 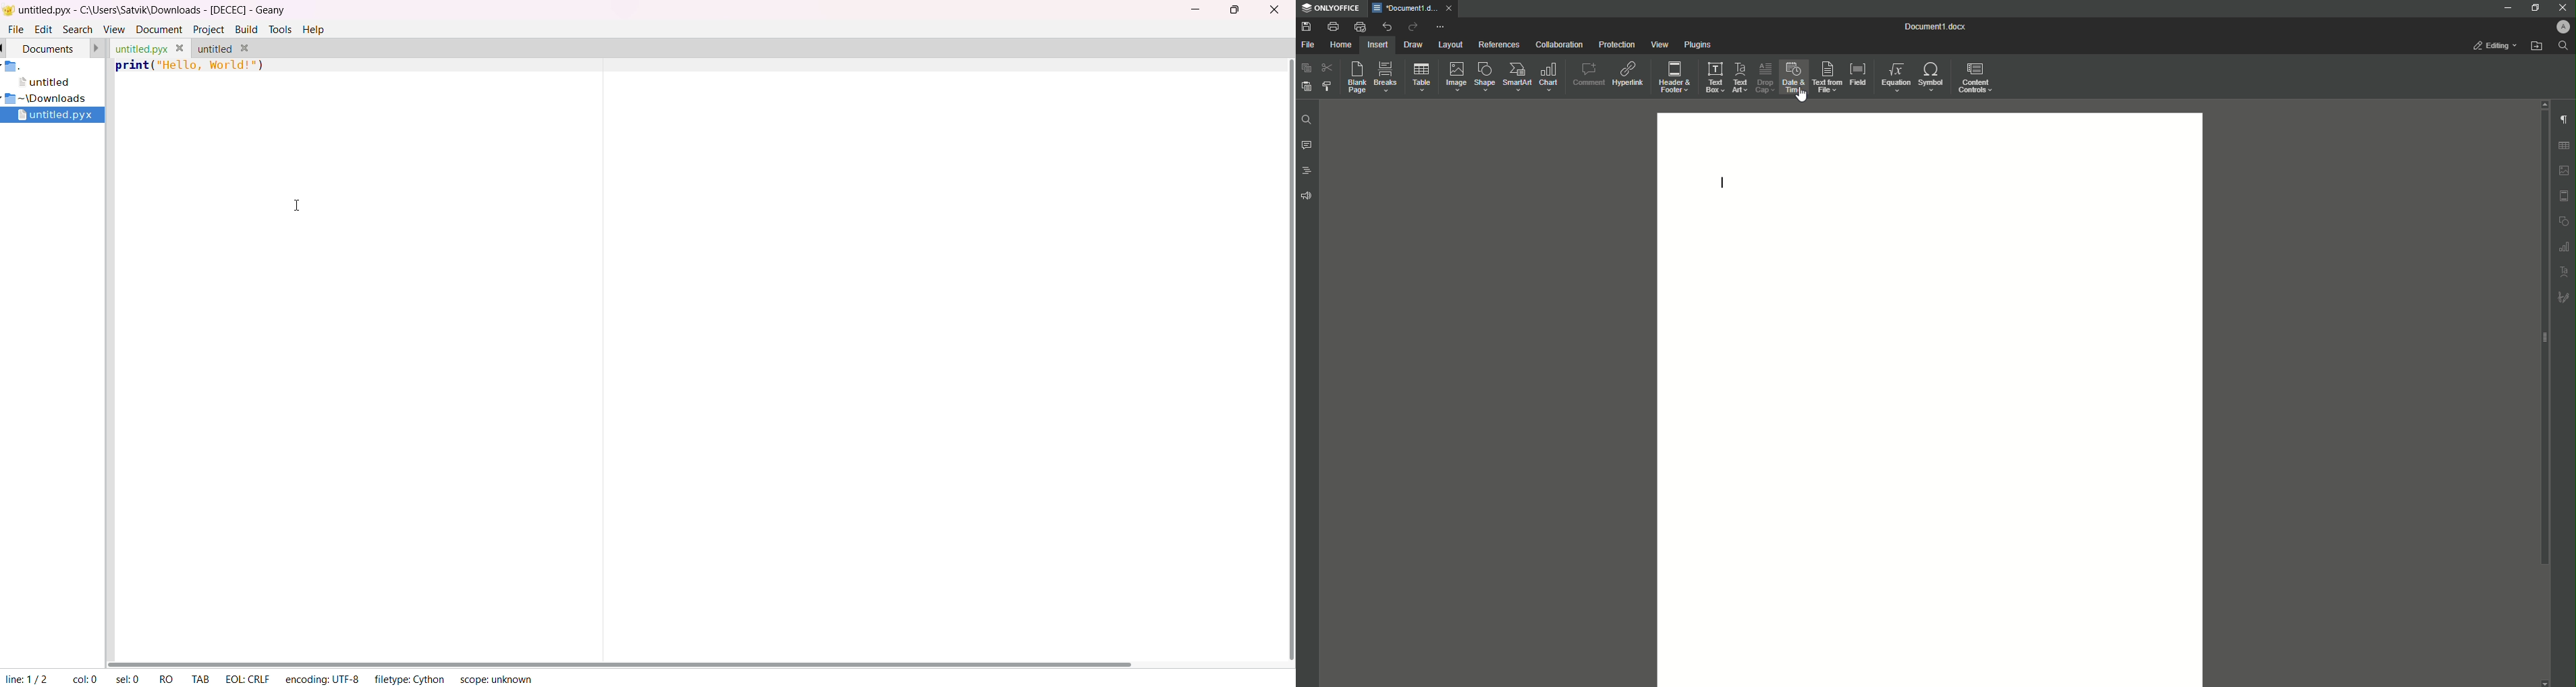 What do you see at coordinates (125, 679) in the screenshot?
I see `sel: 0` at bounding box center [125, 679].